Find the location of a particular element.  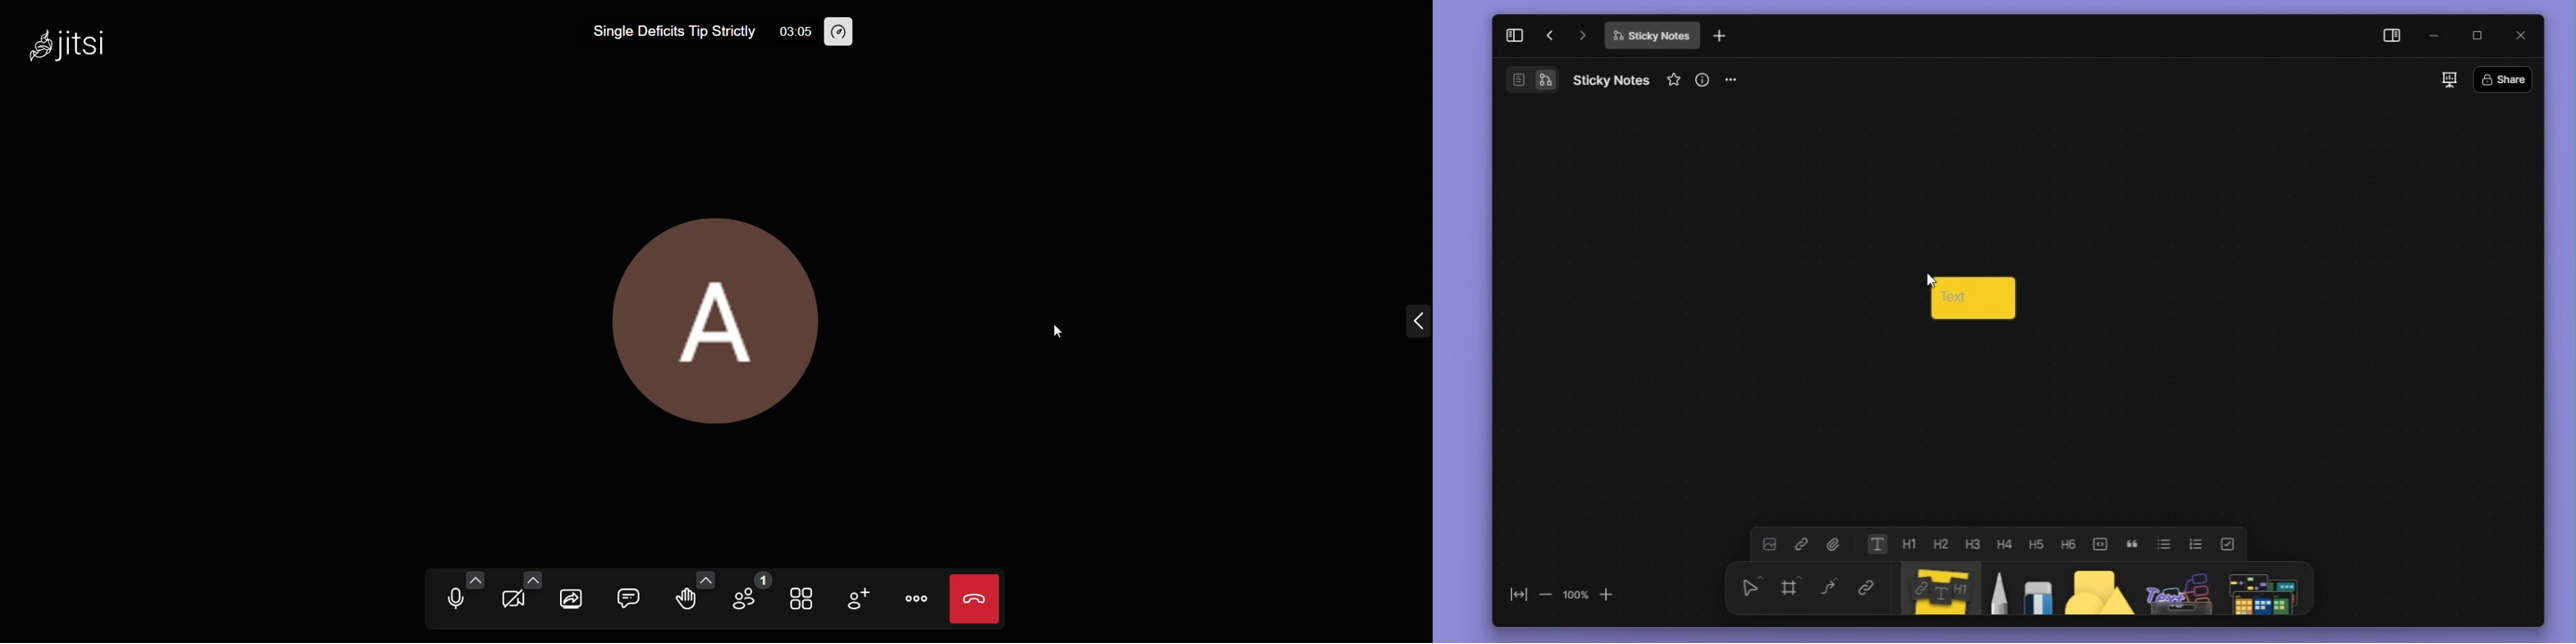

heading is located at coordinates (2006, 543).